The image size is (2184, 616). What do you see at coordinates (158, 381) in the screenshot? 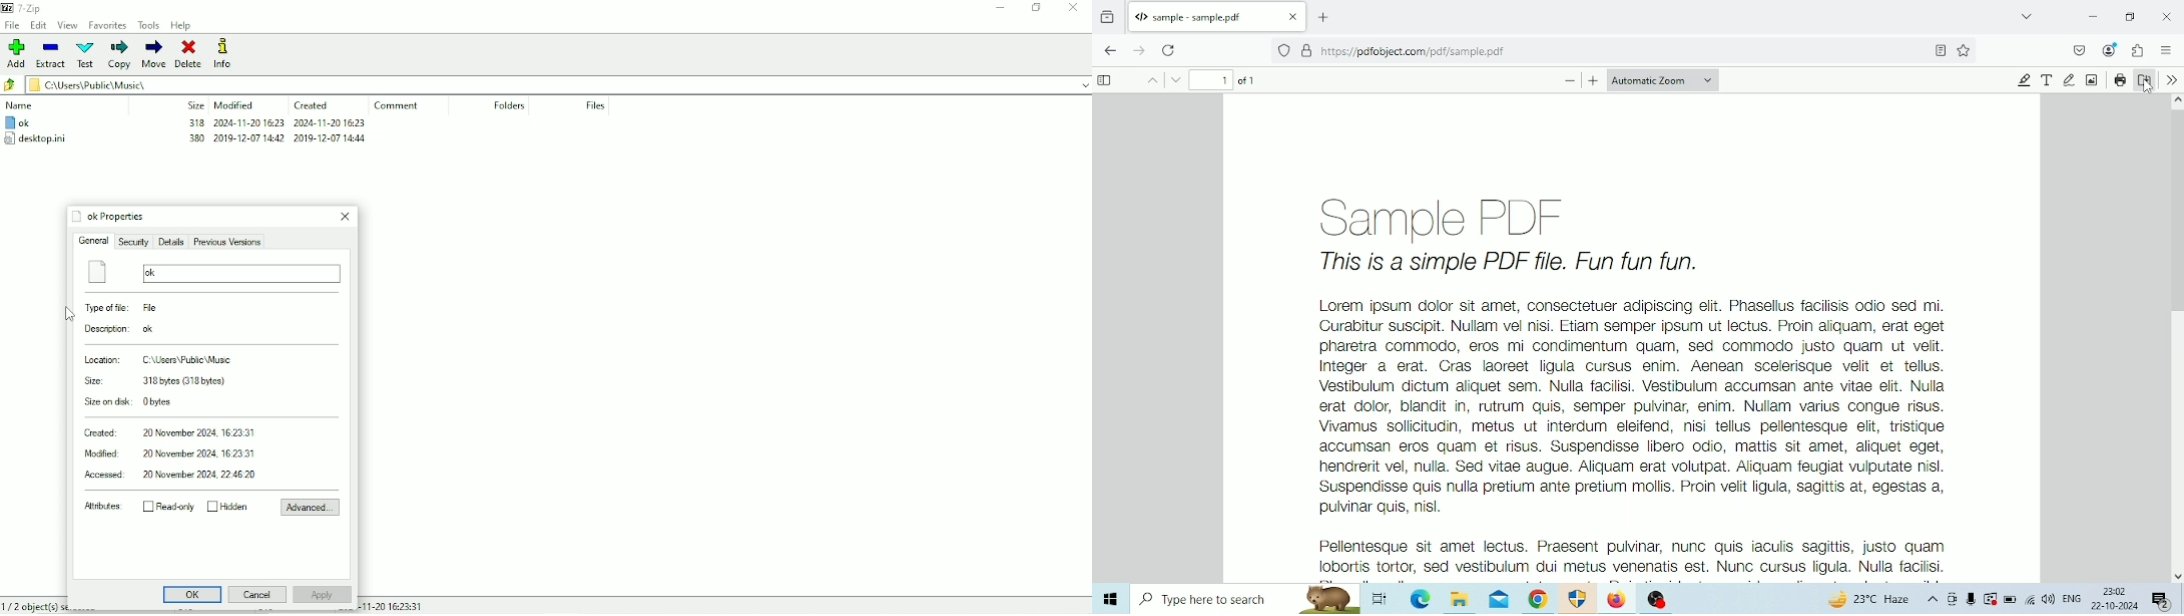
I see `Size` at bounding box center [158, 381].